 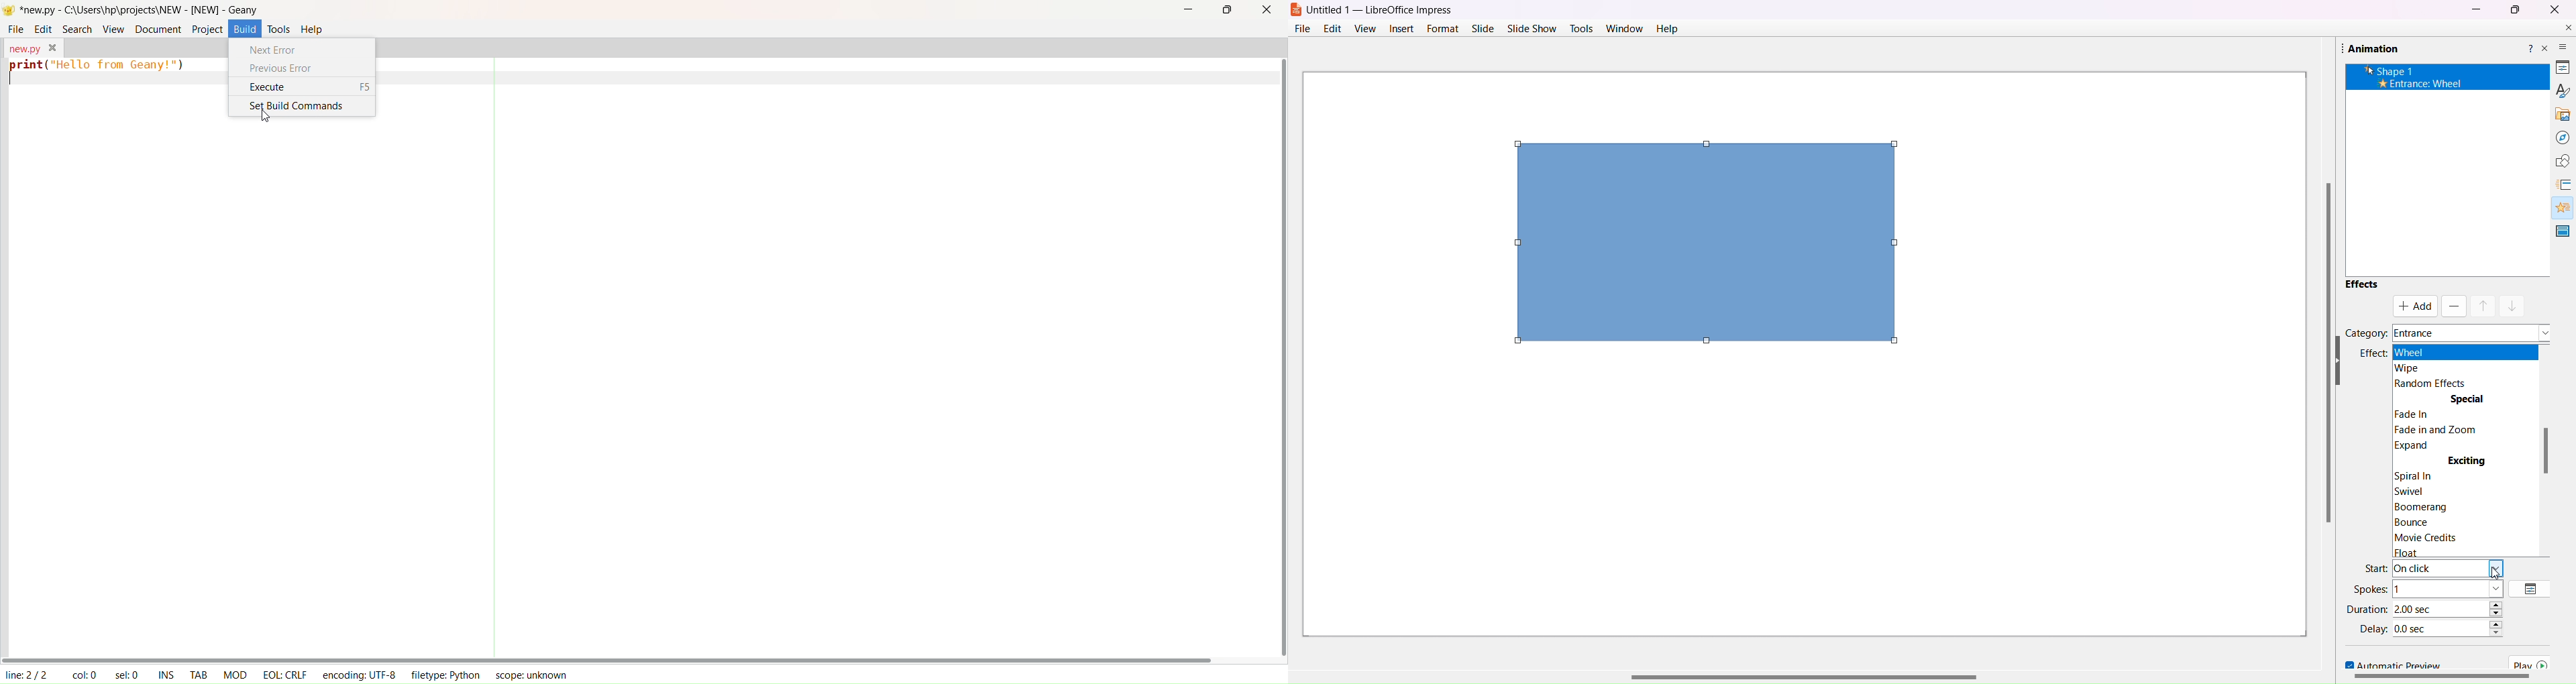 What do you see at coordinates (1582, 27) in the screenshot?
I see `Tools` at bounding box center [1582, 27].